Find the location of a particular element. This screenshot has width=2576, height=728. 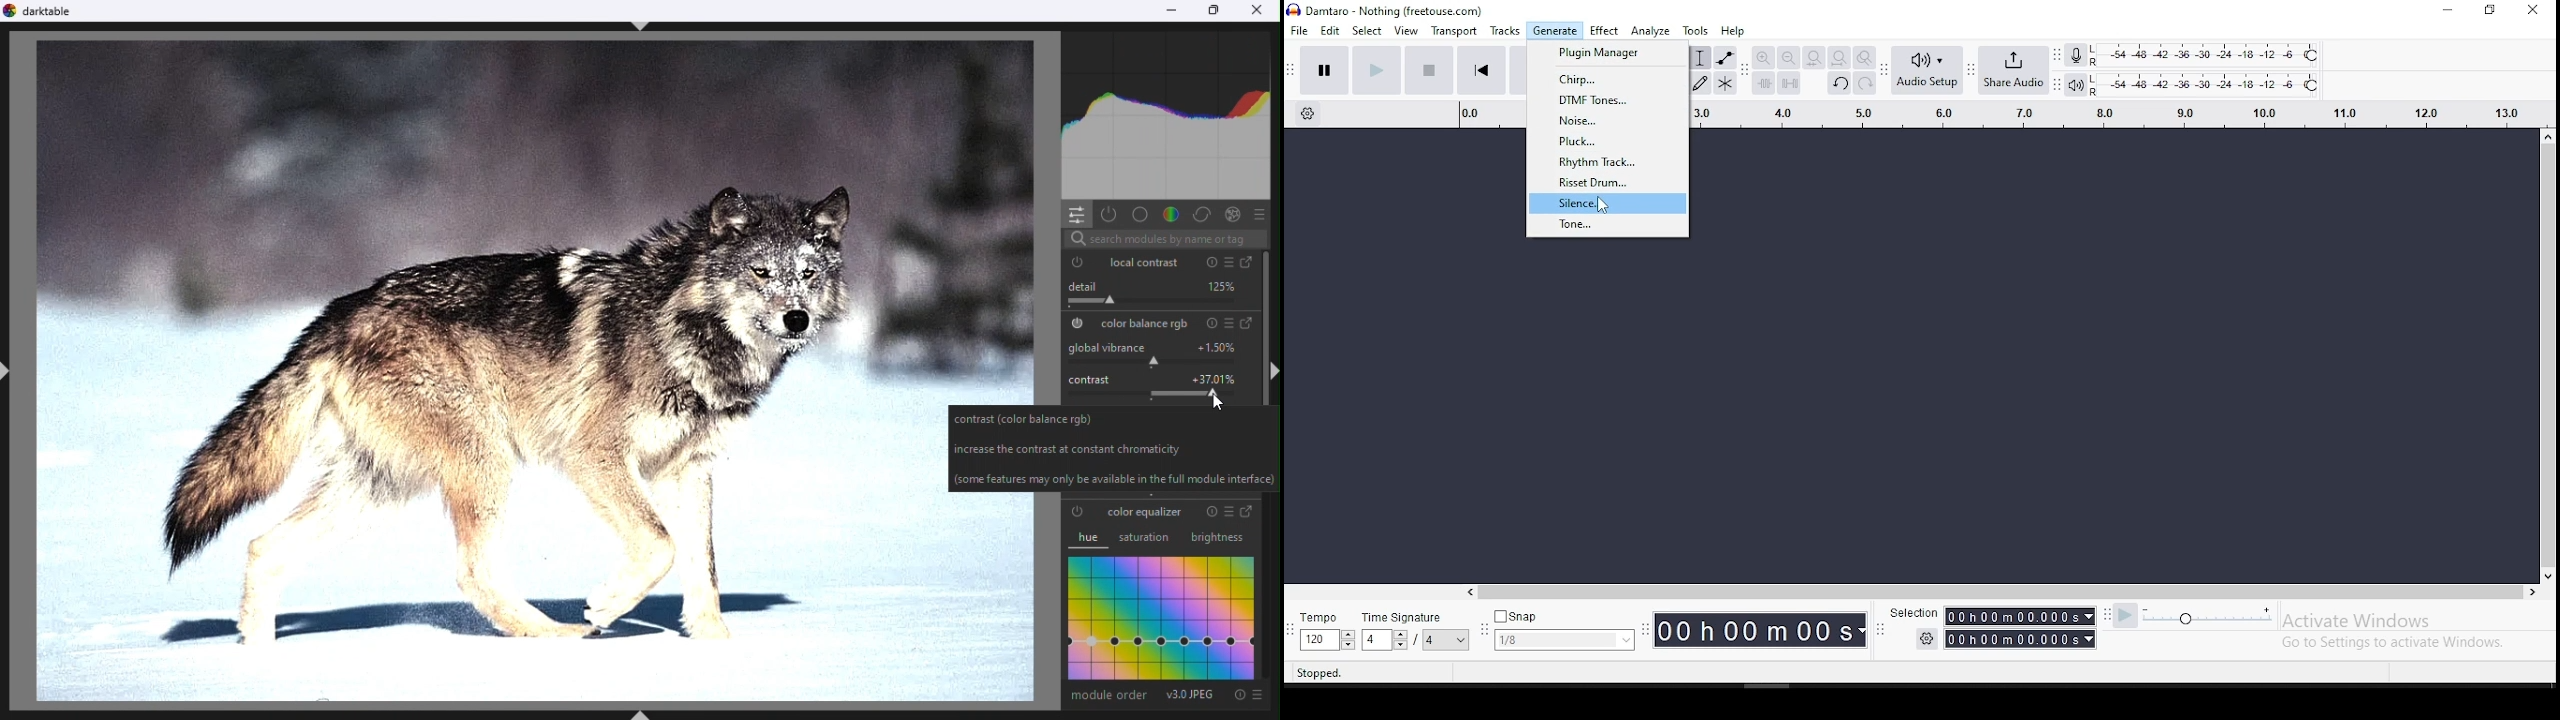

minimize is located at coordinates (2447, 11).